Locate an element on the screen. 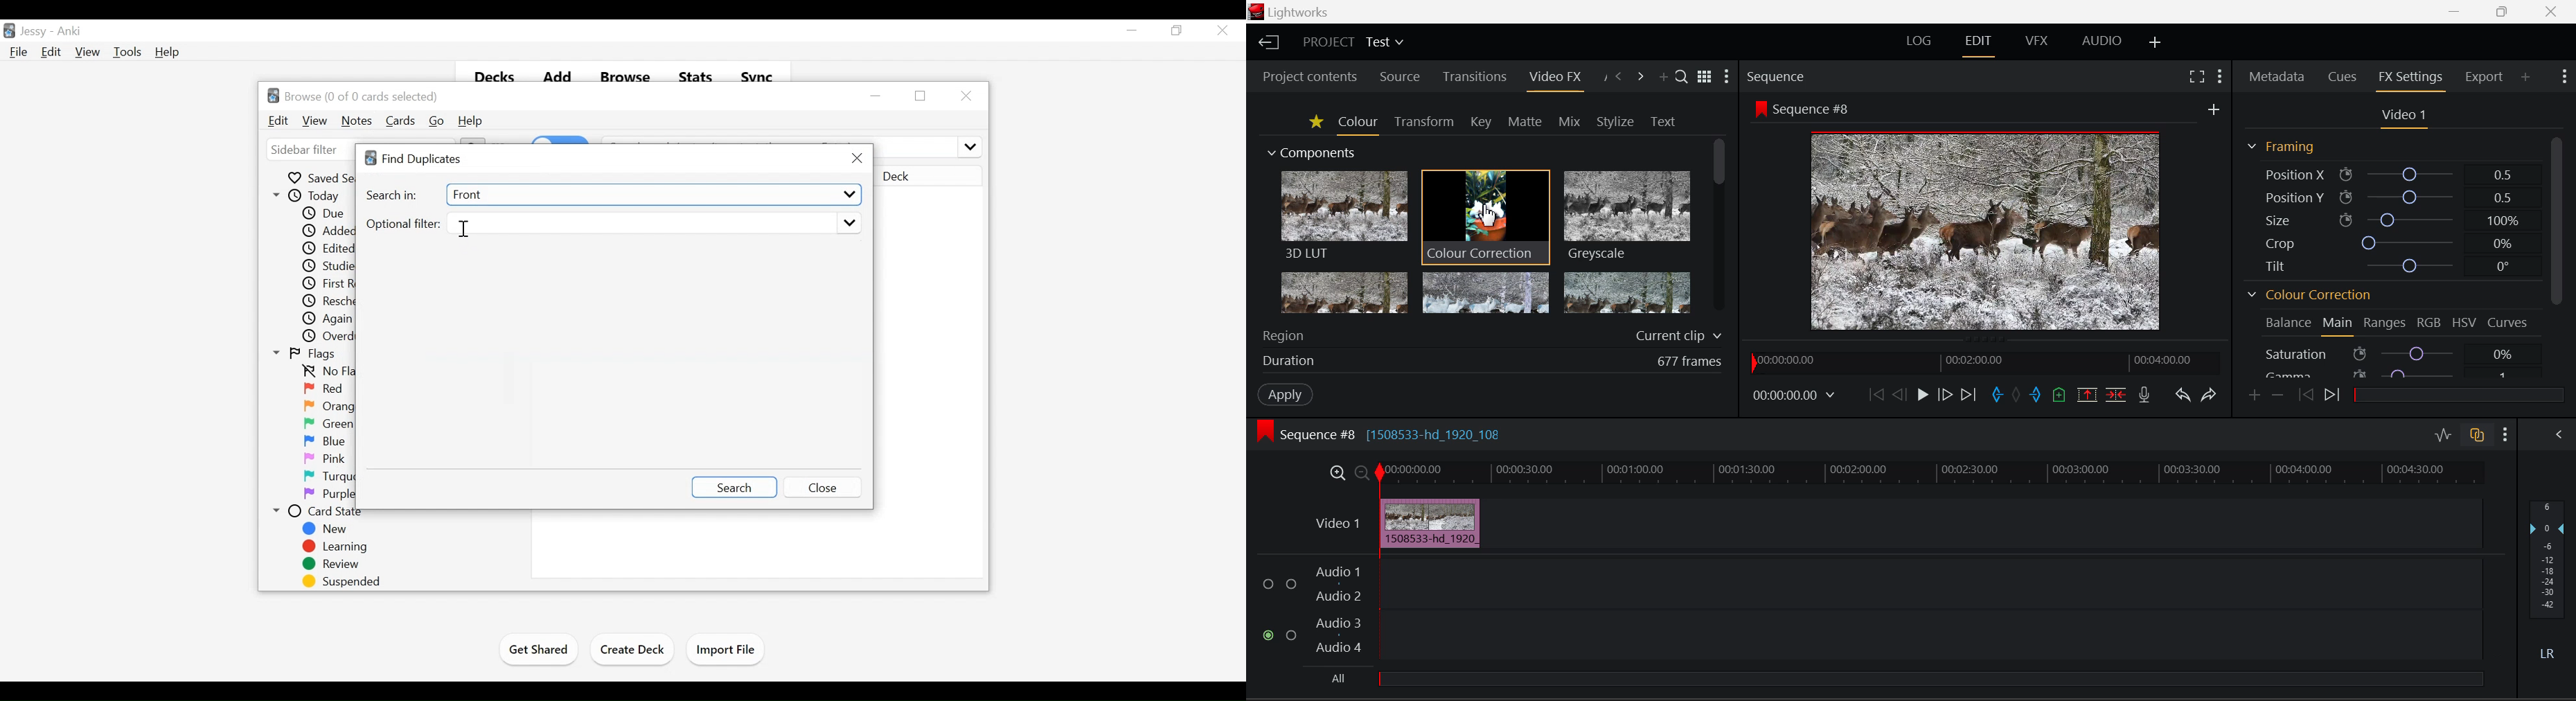 The height and width of the screenshot is (728, 2576). Cues is located at coordinates (2342, 77).